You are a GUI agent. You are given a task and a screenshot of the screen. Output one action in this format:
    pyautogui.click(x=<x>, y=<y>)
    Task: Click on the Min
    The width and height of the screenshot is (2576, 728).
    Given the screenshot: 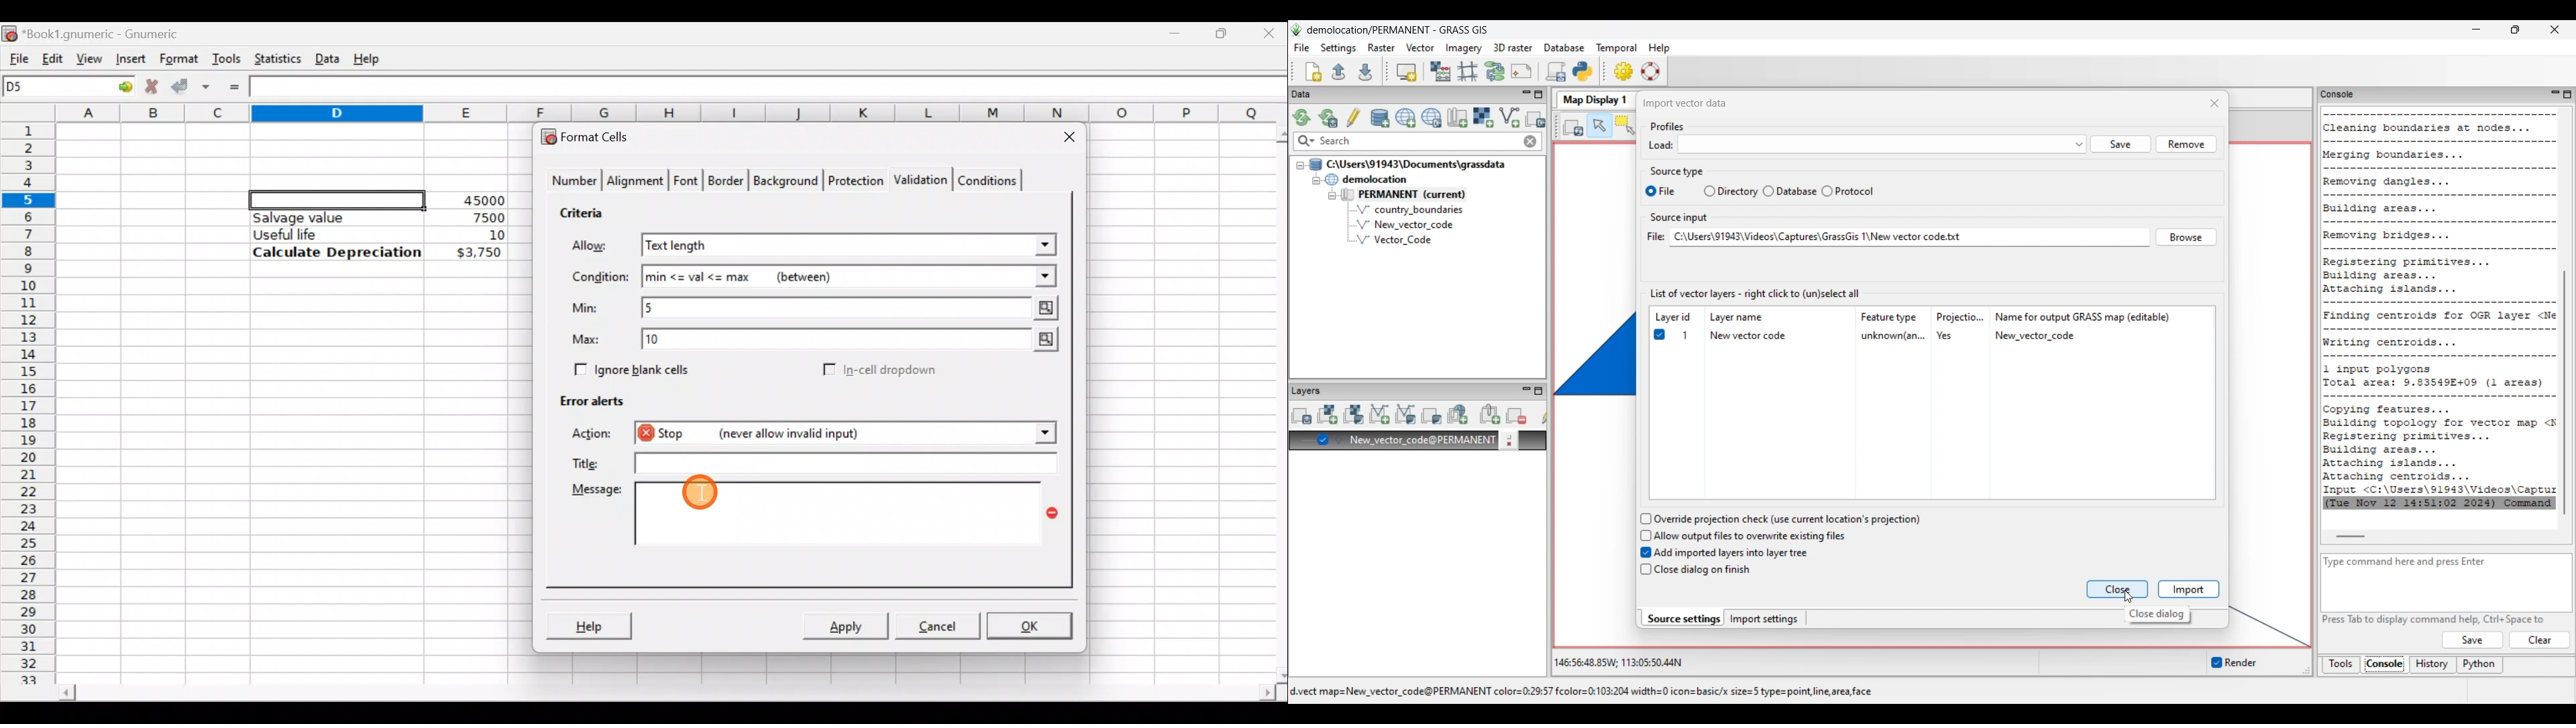 What is the action you would take?
    pyautogui.click(x=588, y=308)
    